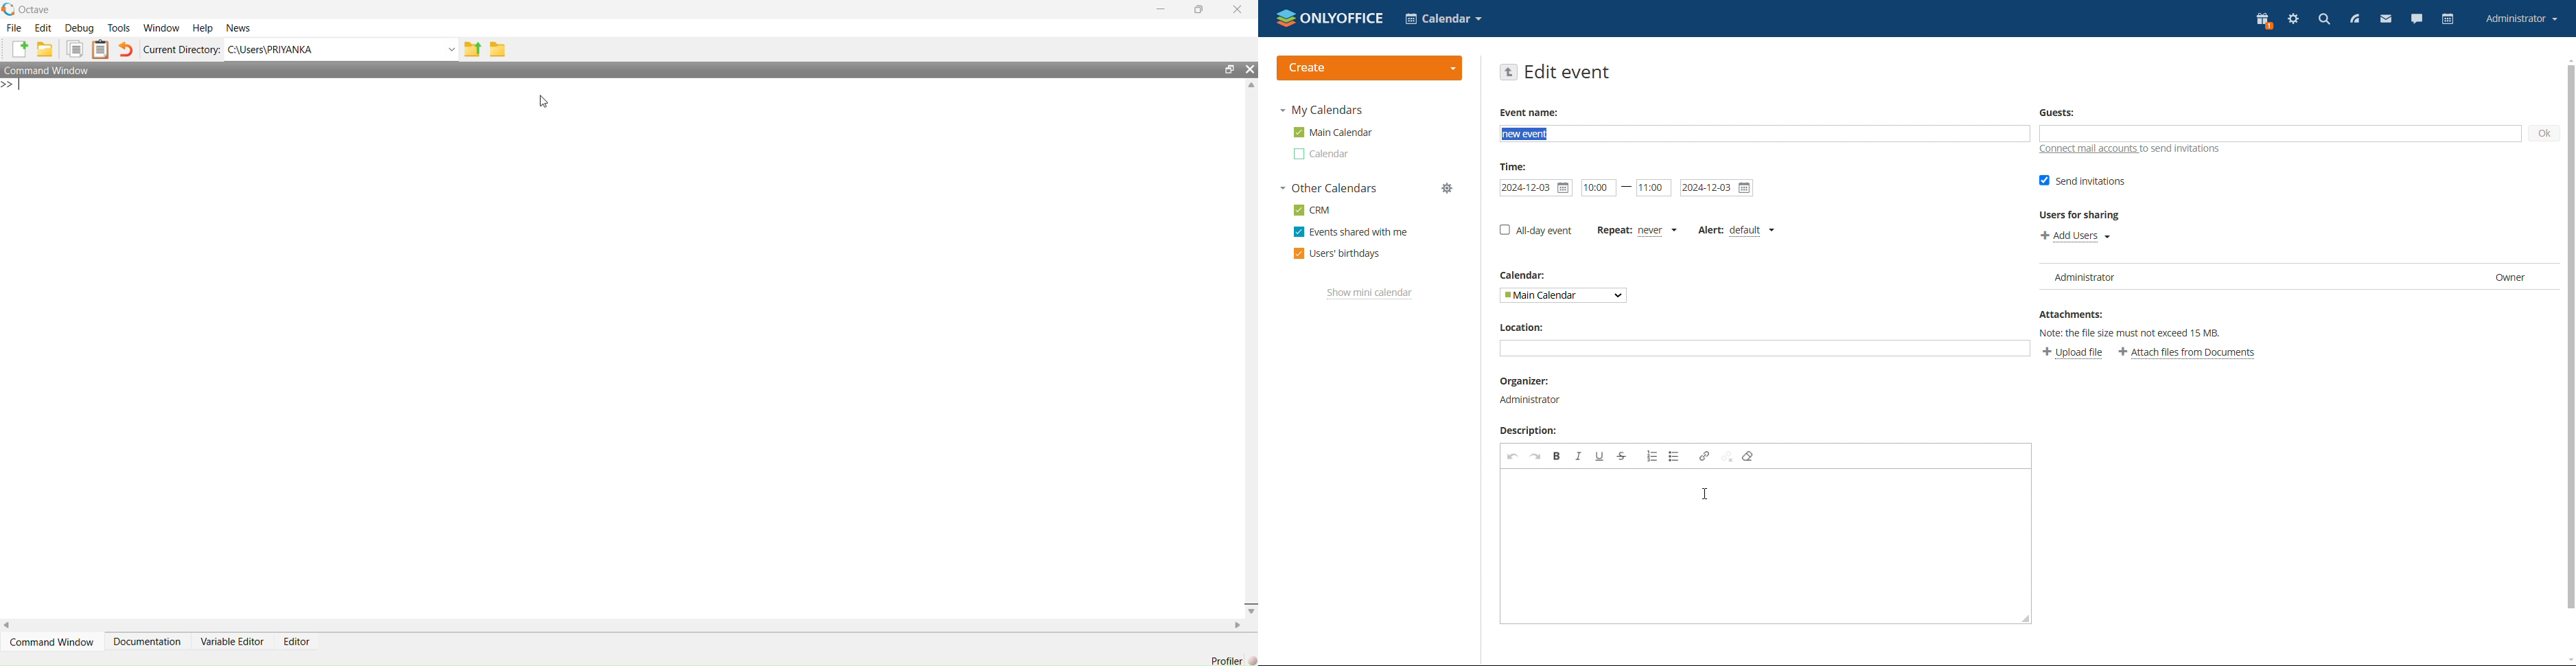  Describe the element at coordinates (1200, 10) in the screenshot. I see `Maximize` at that location.